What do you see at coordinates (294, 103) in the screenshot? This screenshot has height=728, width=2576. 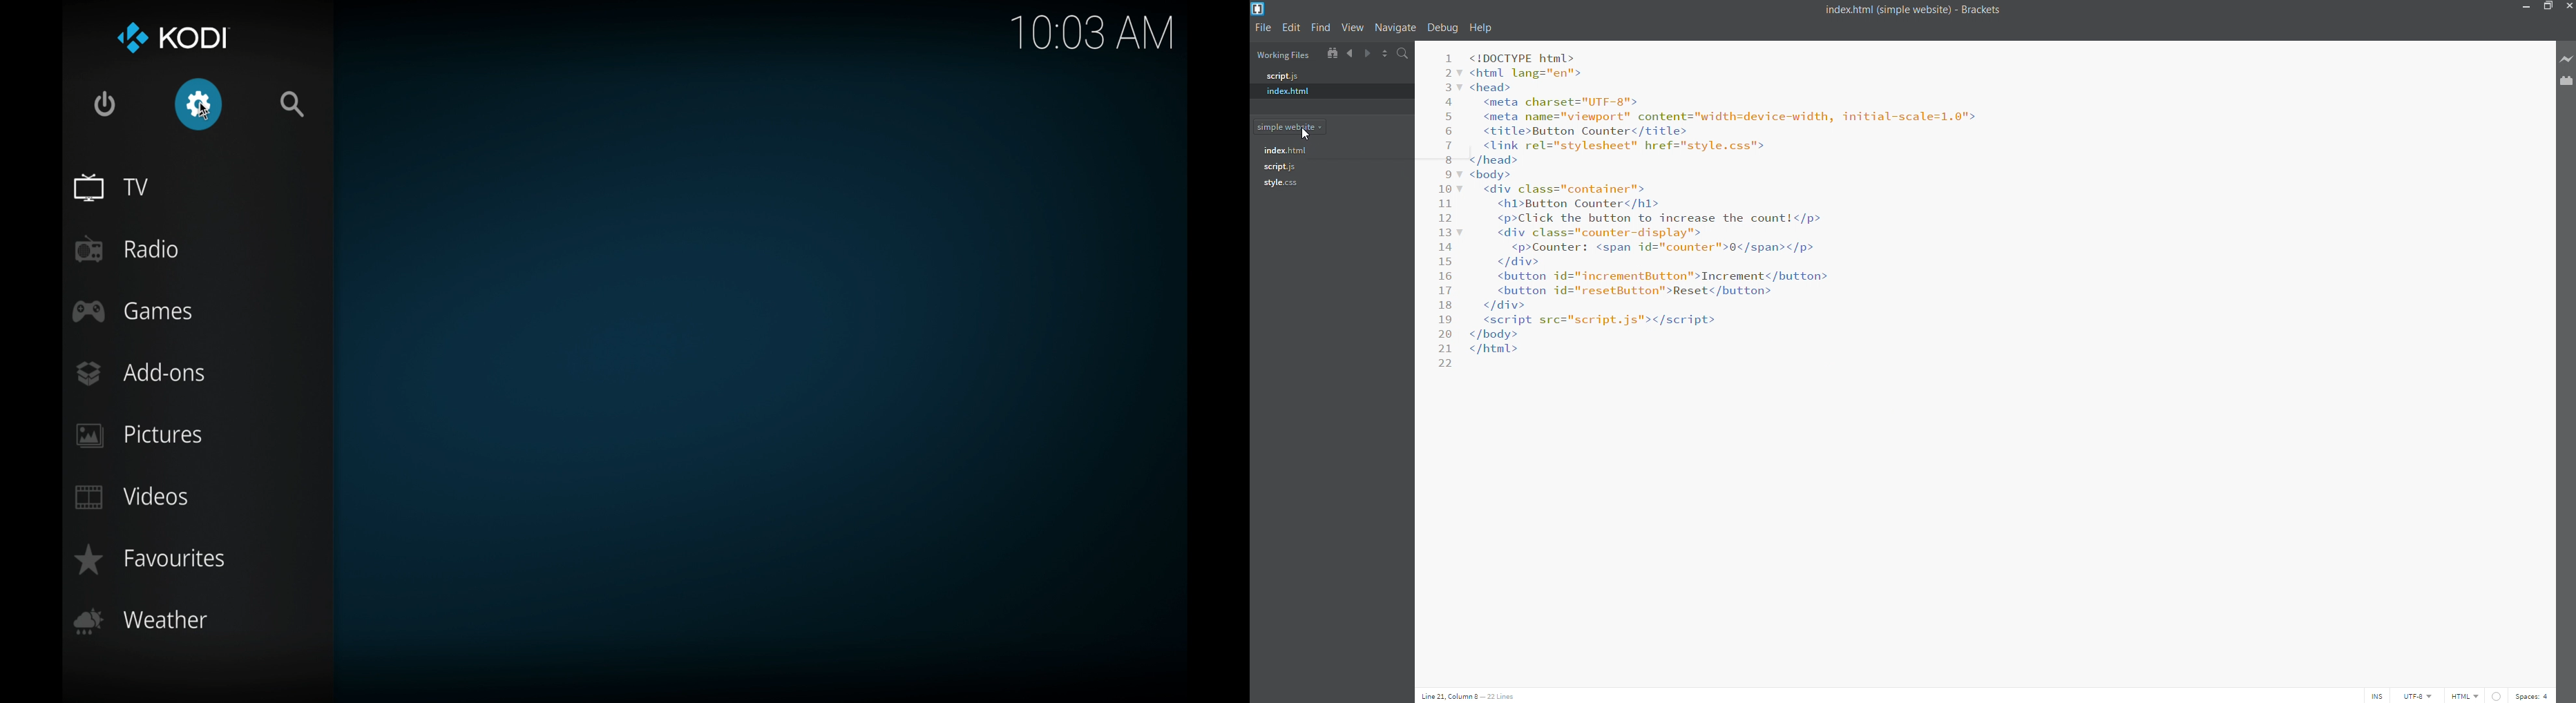 I see `search` at bounding box center [294, 103].